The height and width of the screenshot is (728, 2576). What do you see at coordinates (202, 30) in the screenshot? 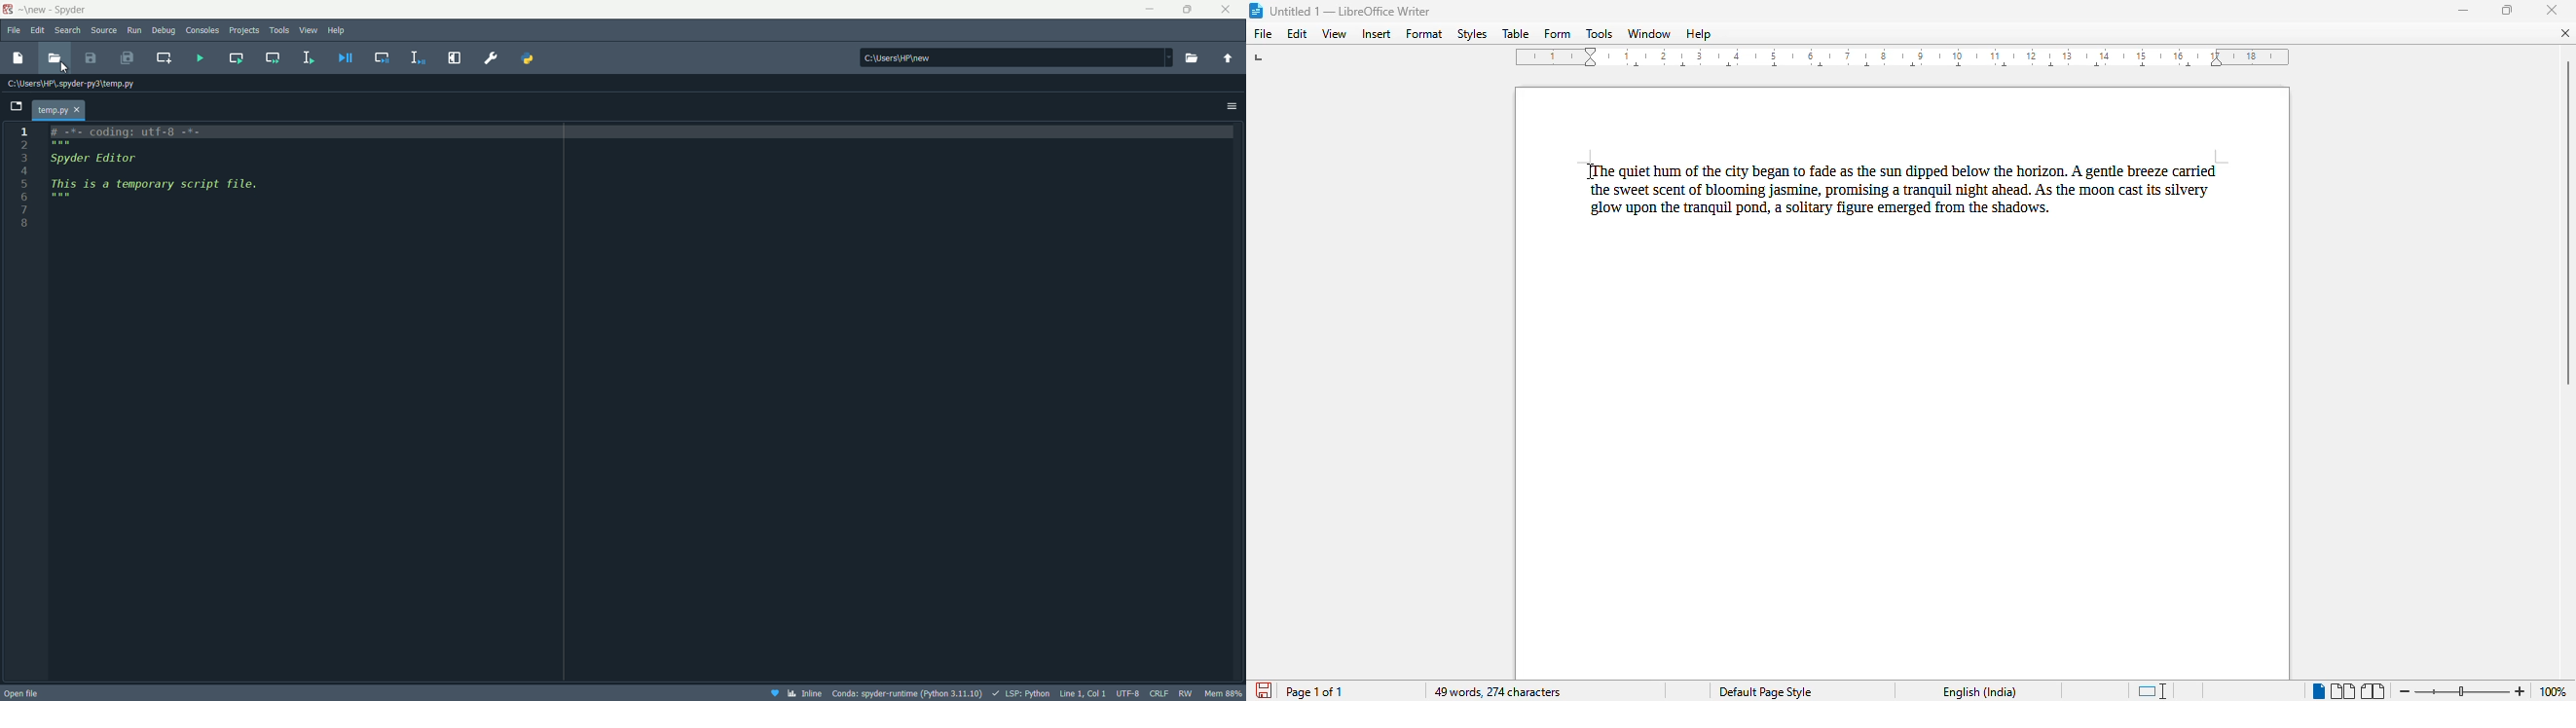
I see `Consoles menu` at bounding box center [202, 30].